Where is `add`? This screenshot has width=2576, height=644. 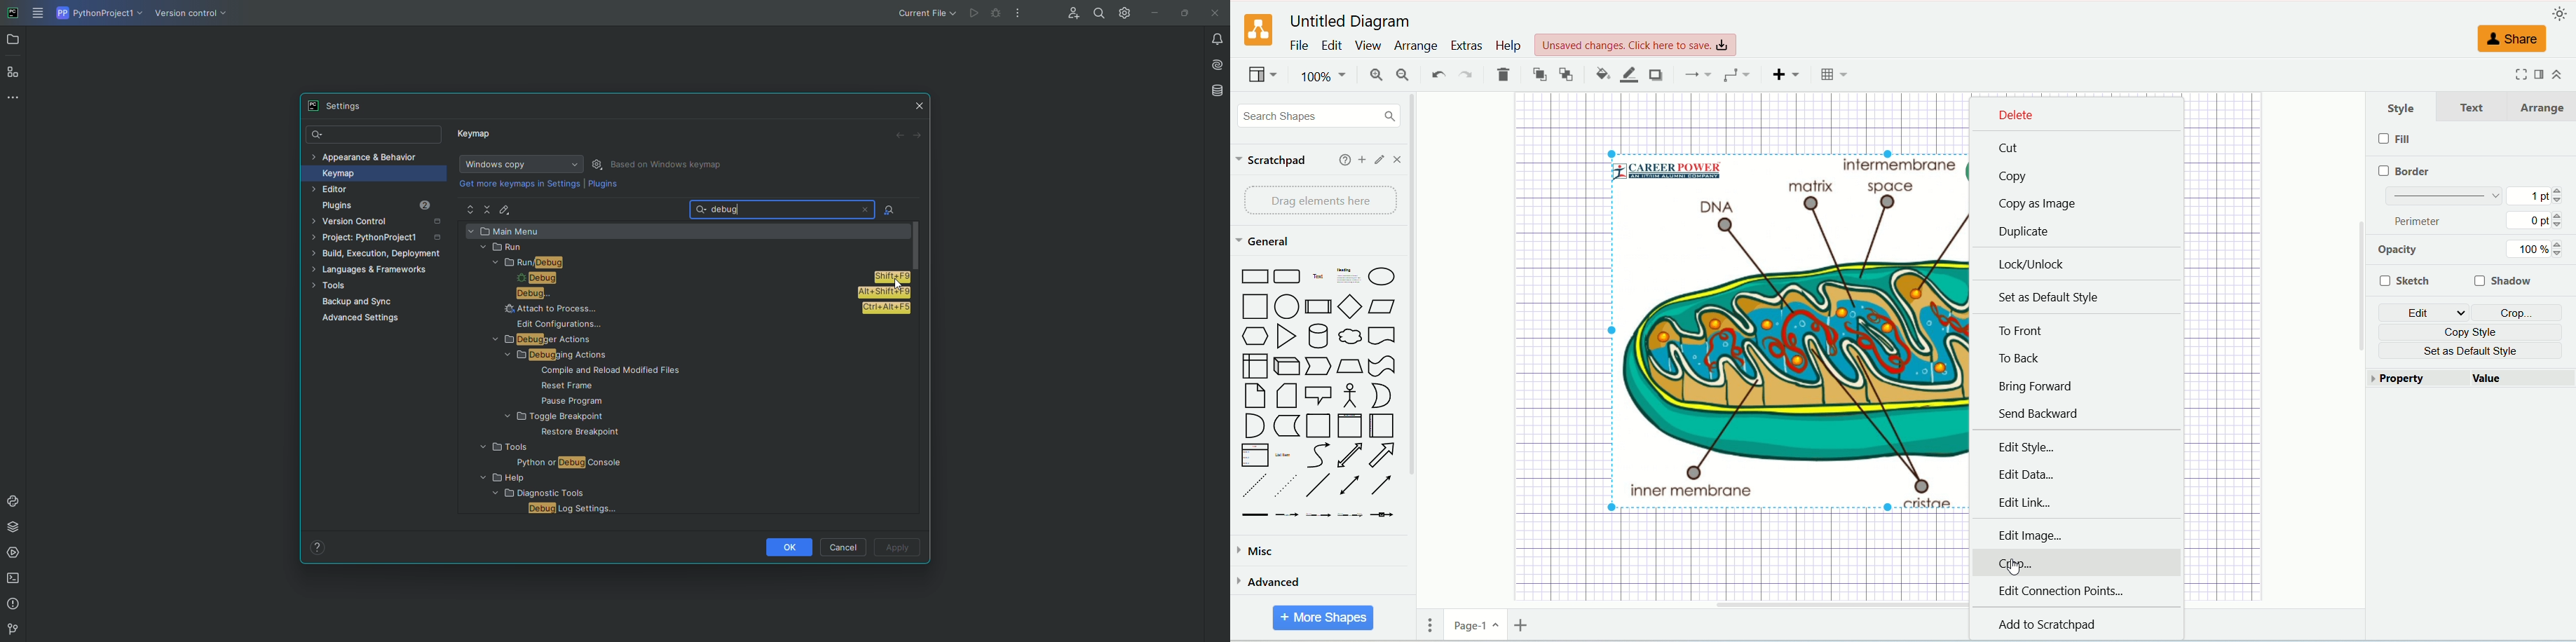 add is located at coordinates (1362, 158).